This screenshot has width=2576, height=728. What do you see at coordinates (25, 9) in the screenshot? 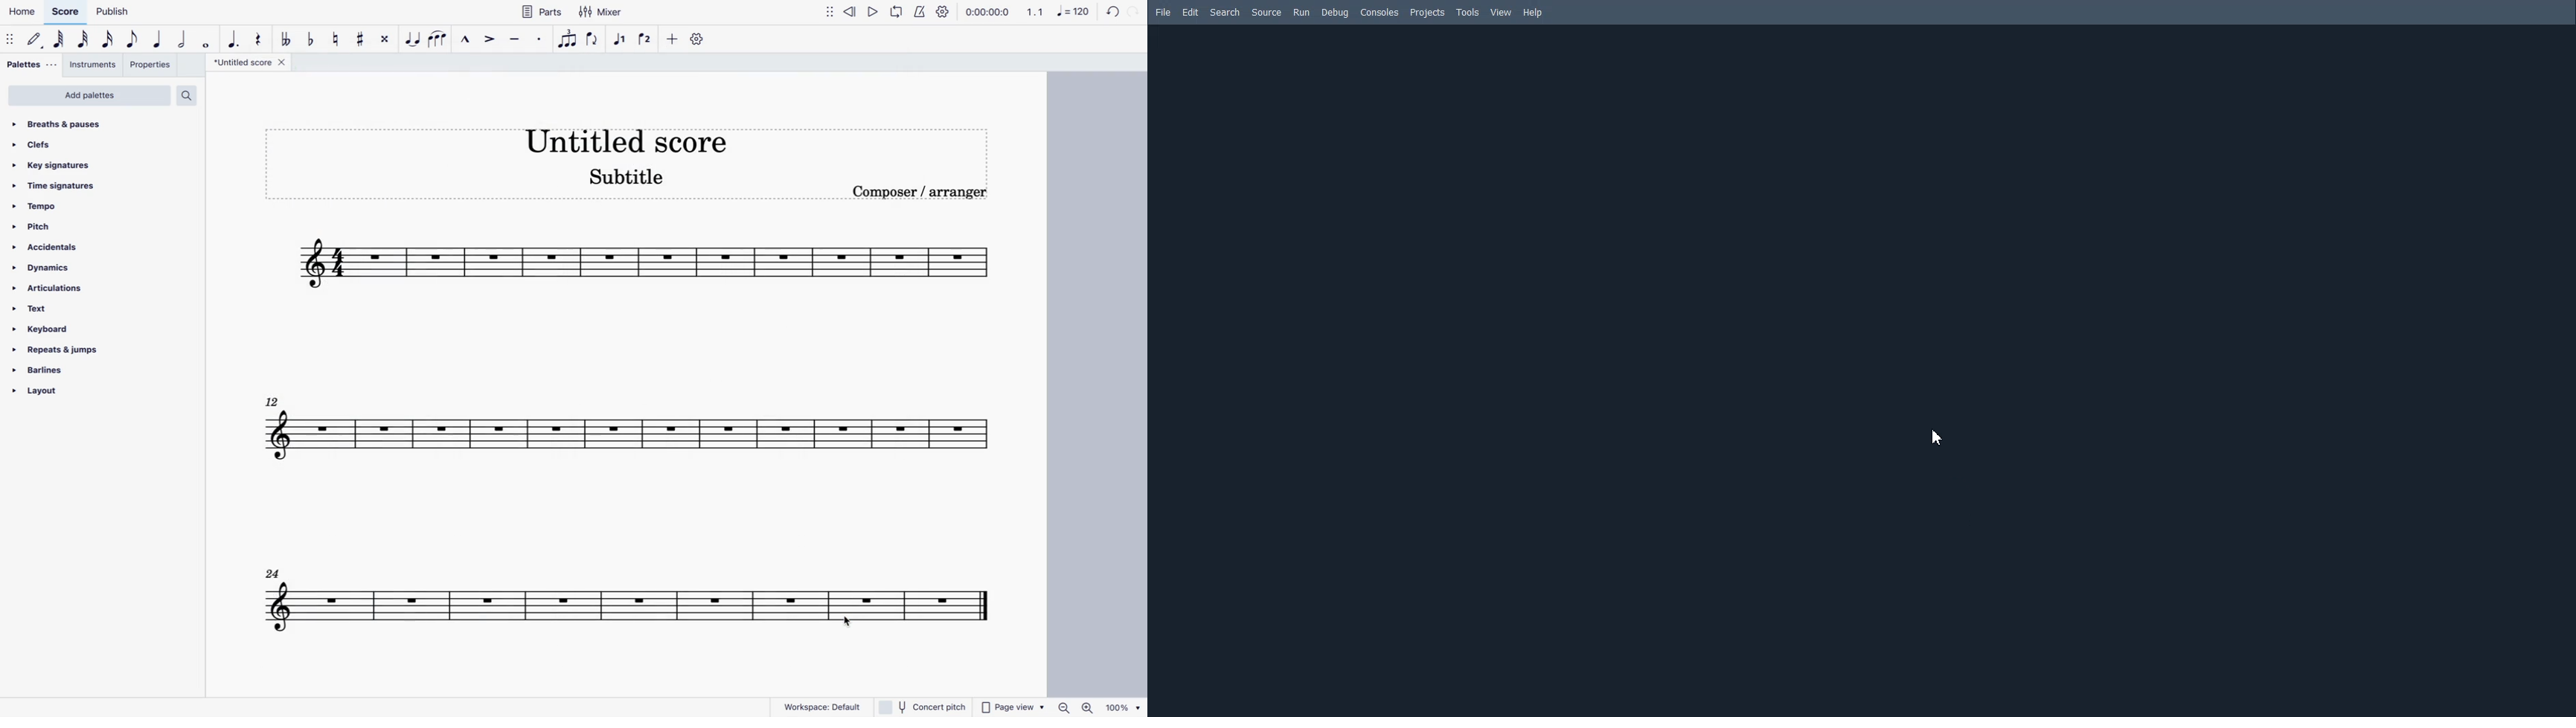
I see `Home` at bounding box center [25, 9].